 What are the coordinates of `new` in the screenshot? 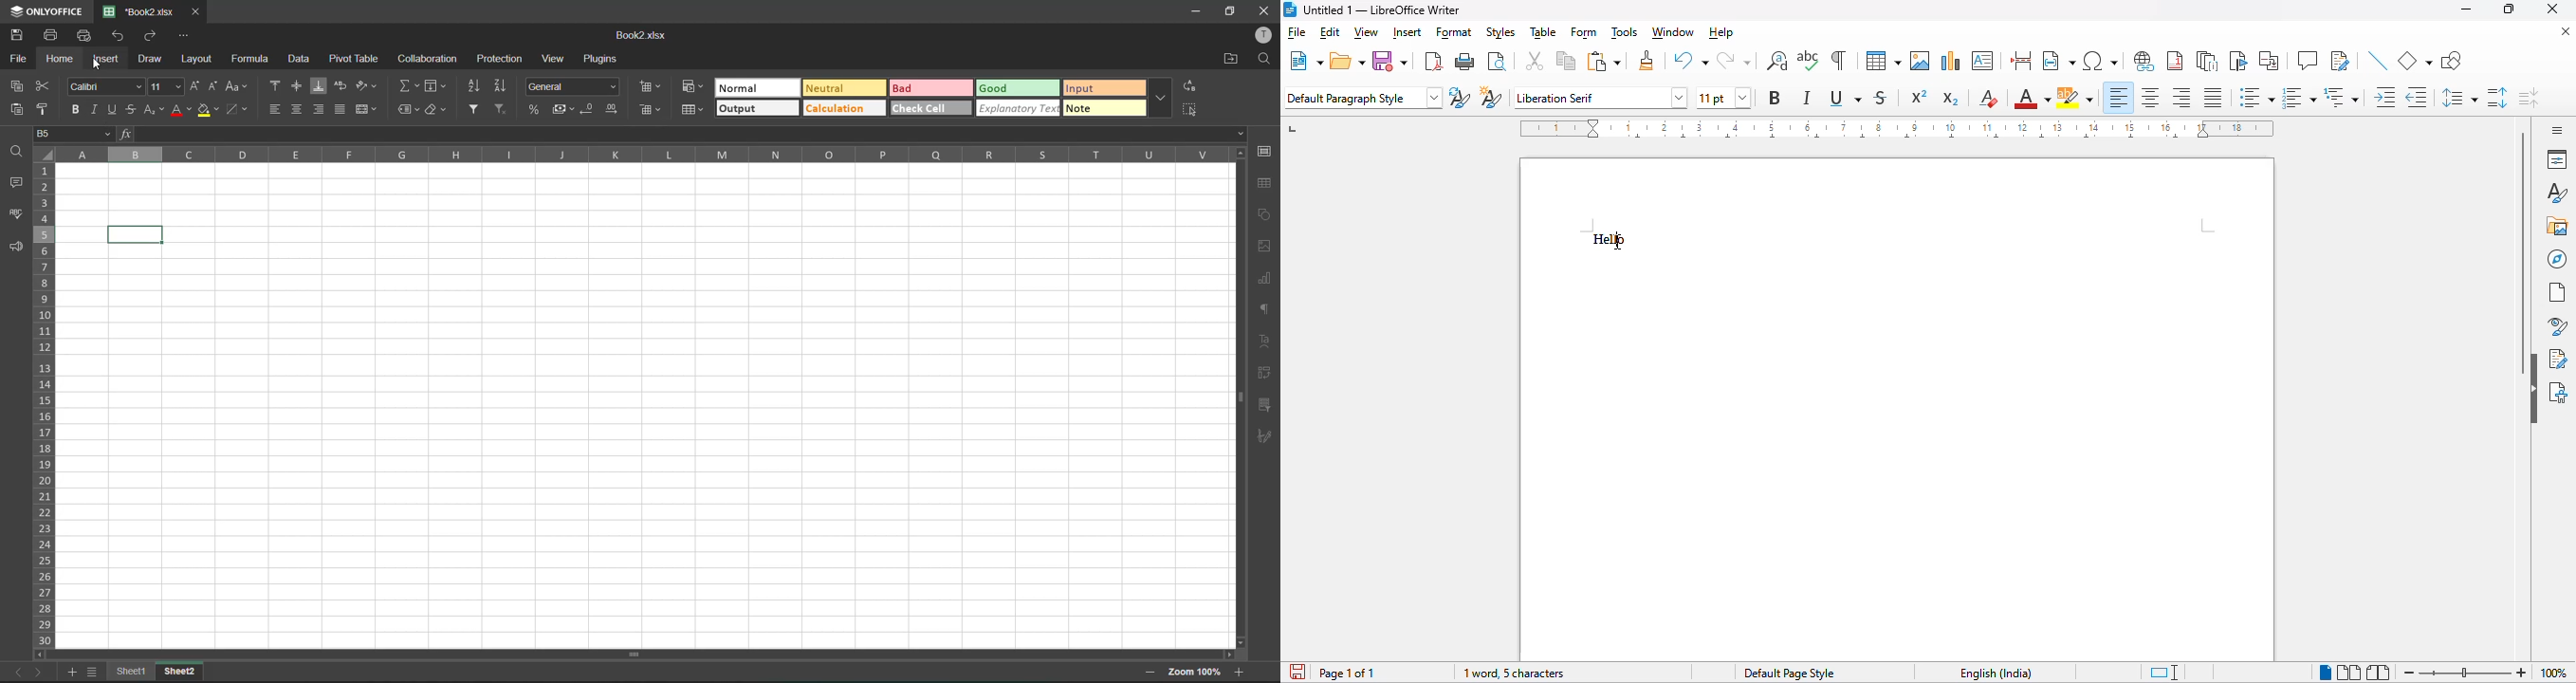 It's located at (1305, 61).